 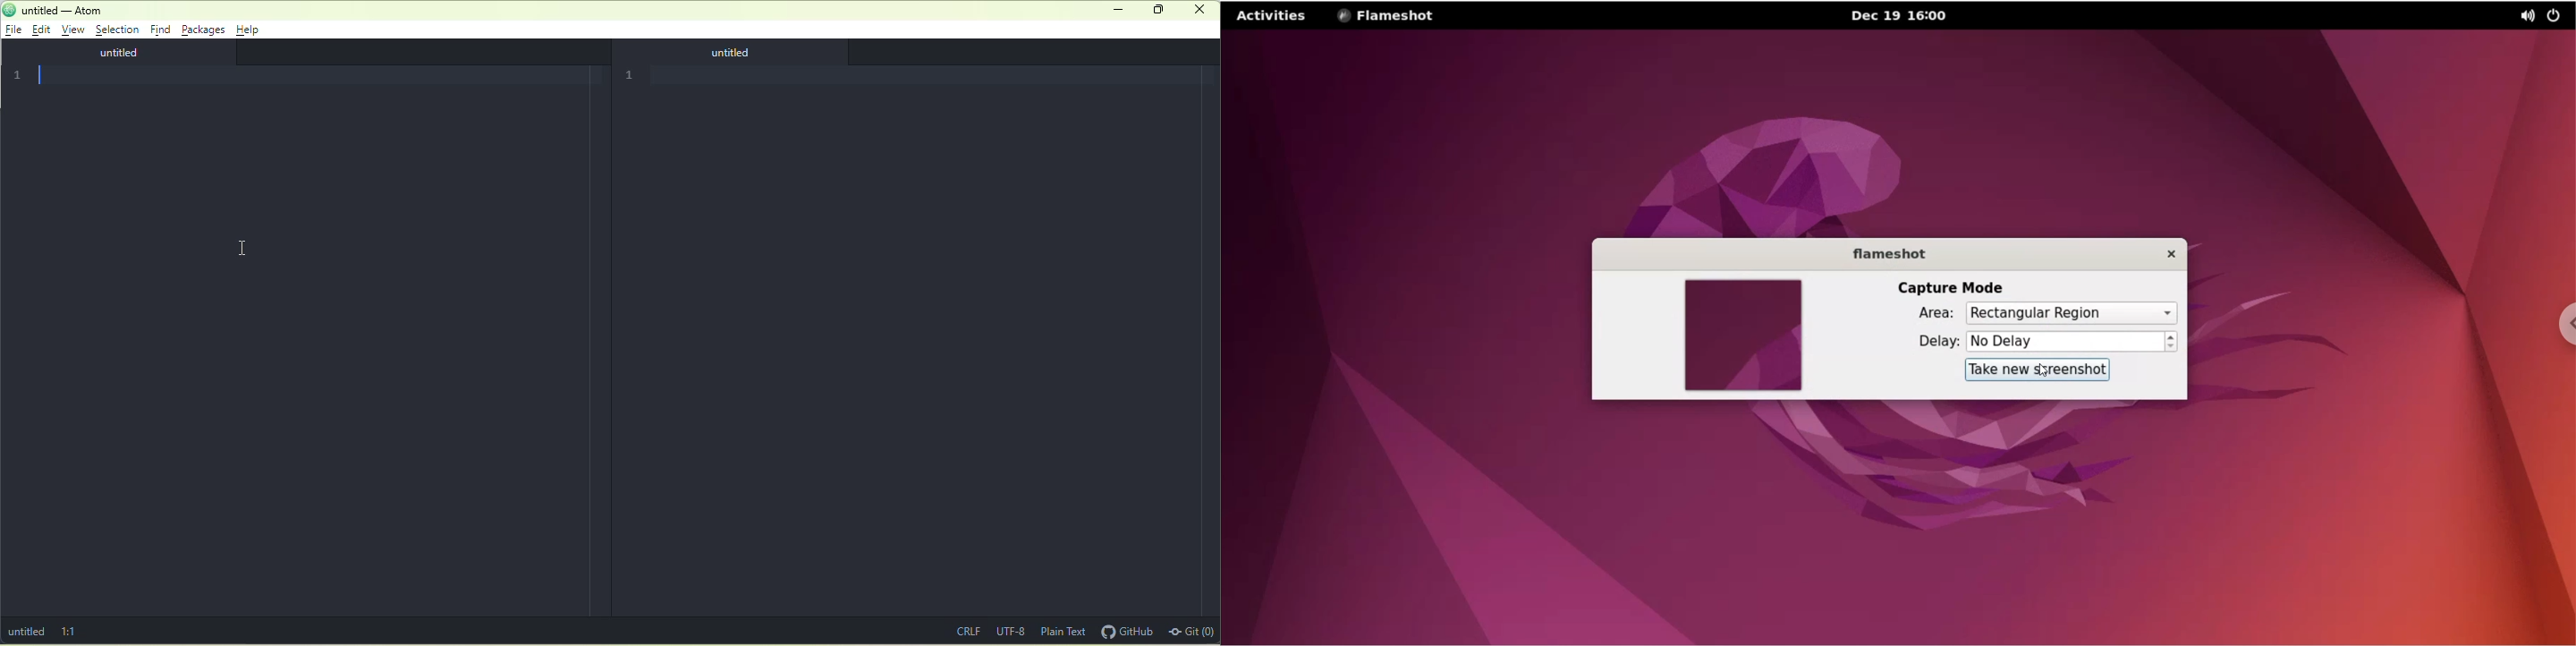 What do you see at coordinates (1191, 631) in the screenshot?
I see `git` at bounding box center [1191, 631].